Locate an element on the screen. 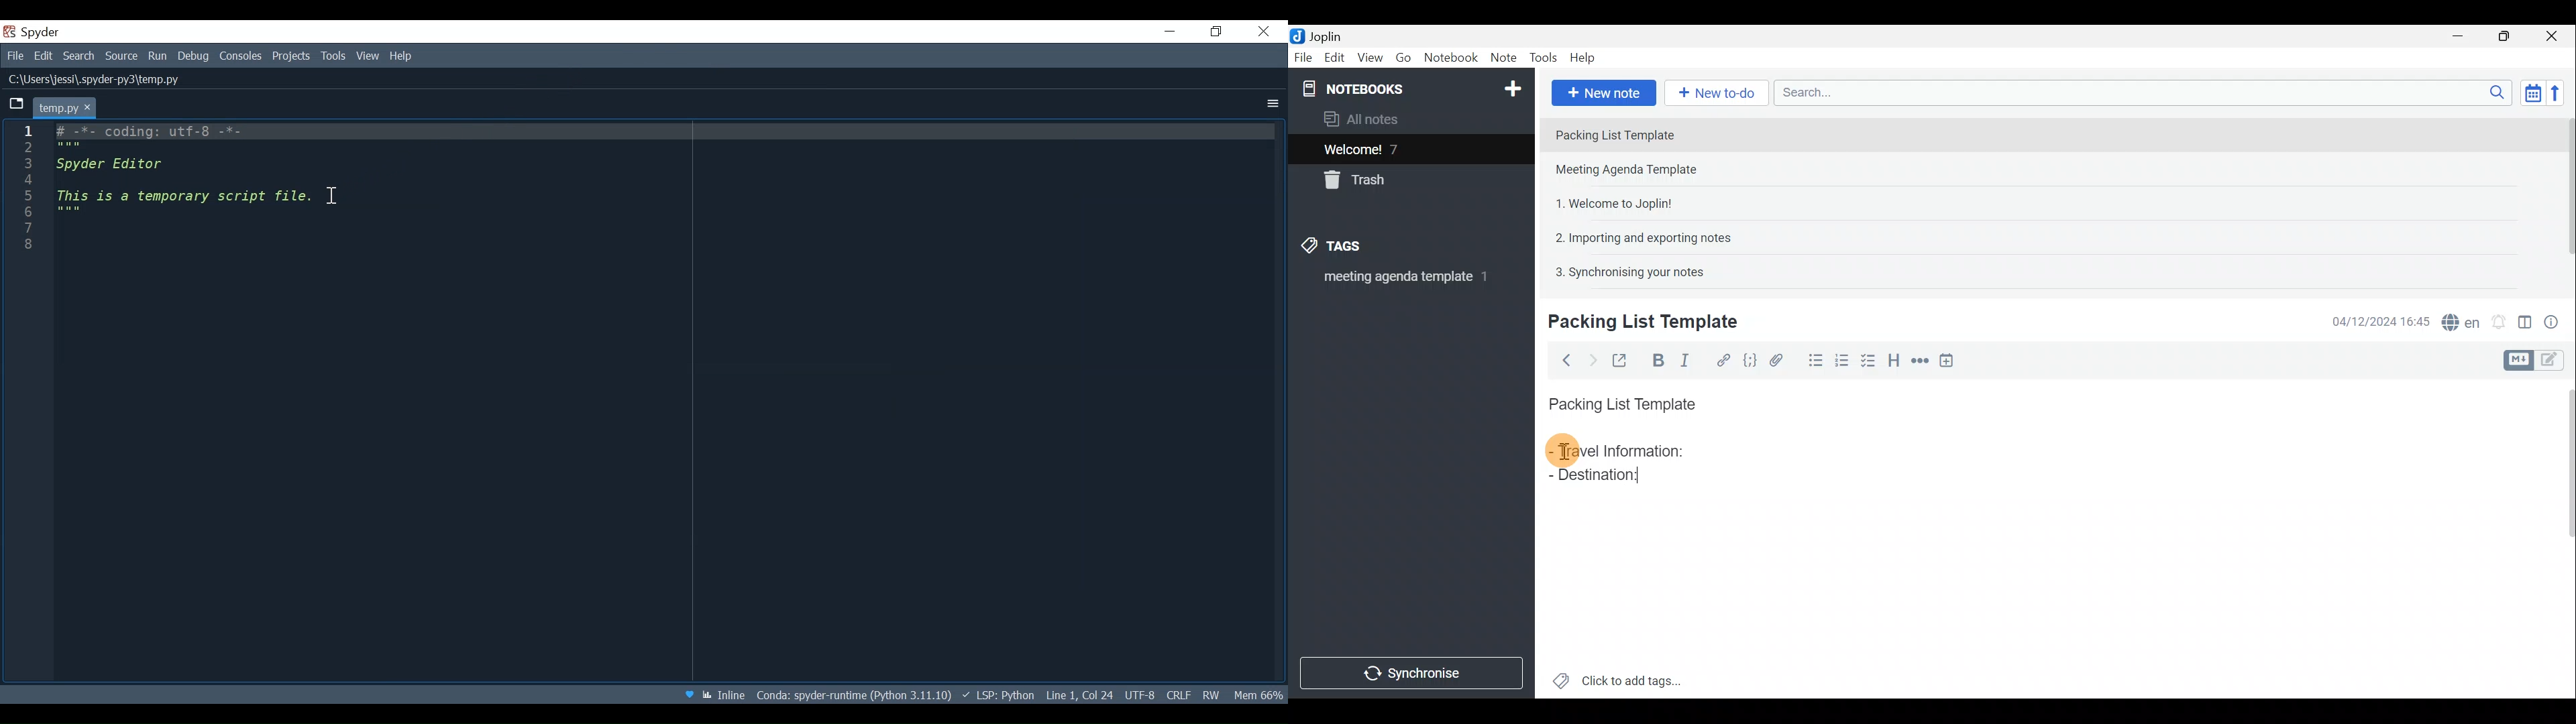 Image resolution: width=2576 pixels, height=728 pixels. All notes is located at coordinates (1366, 119).